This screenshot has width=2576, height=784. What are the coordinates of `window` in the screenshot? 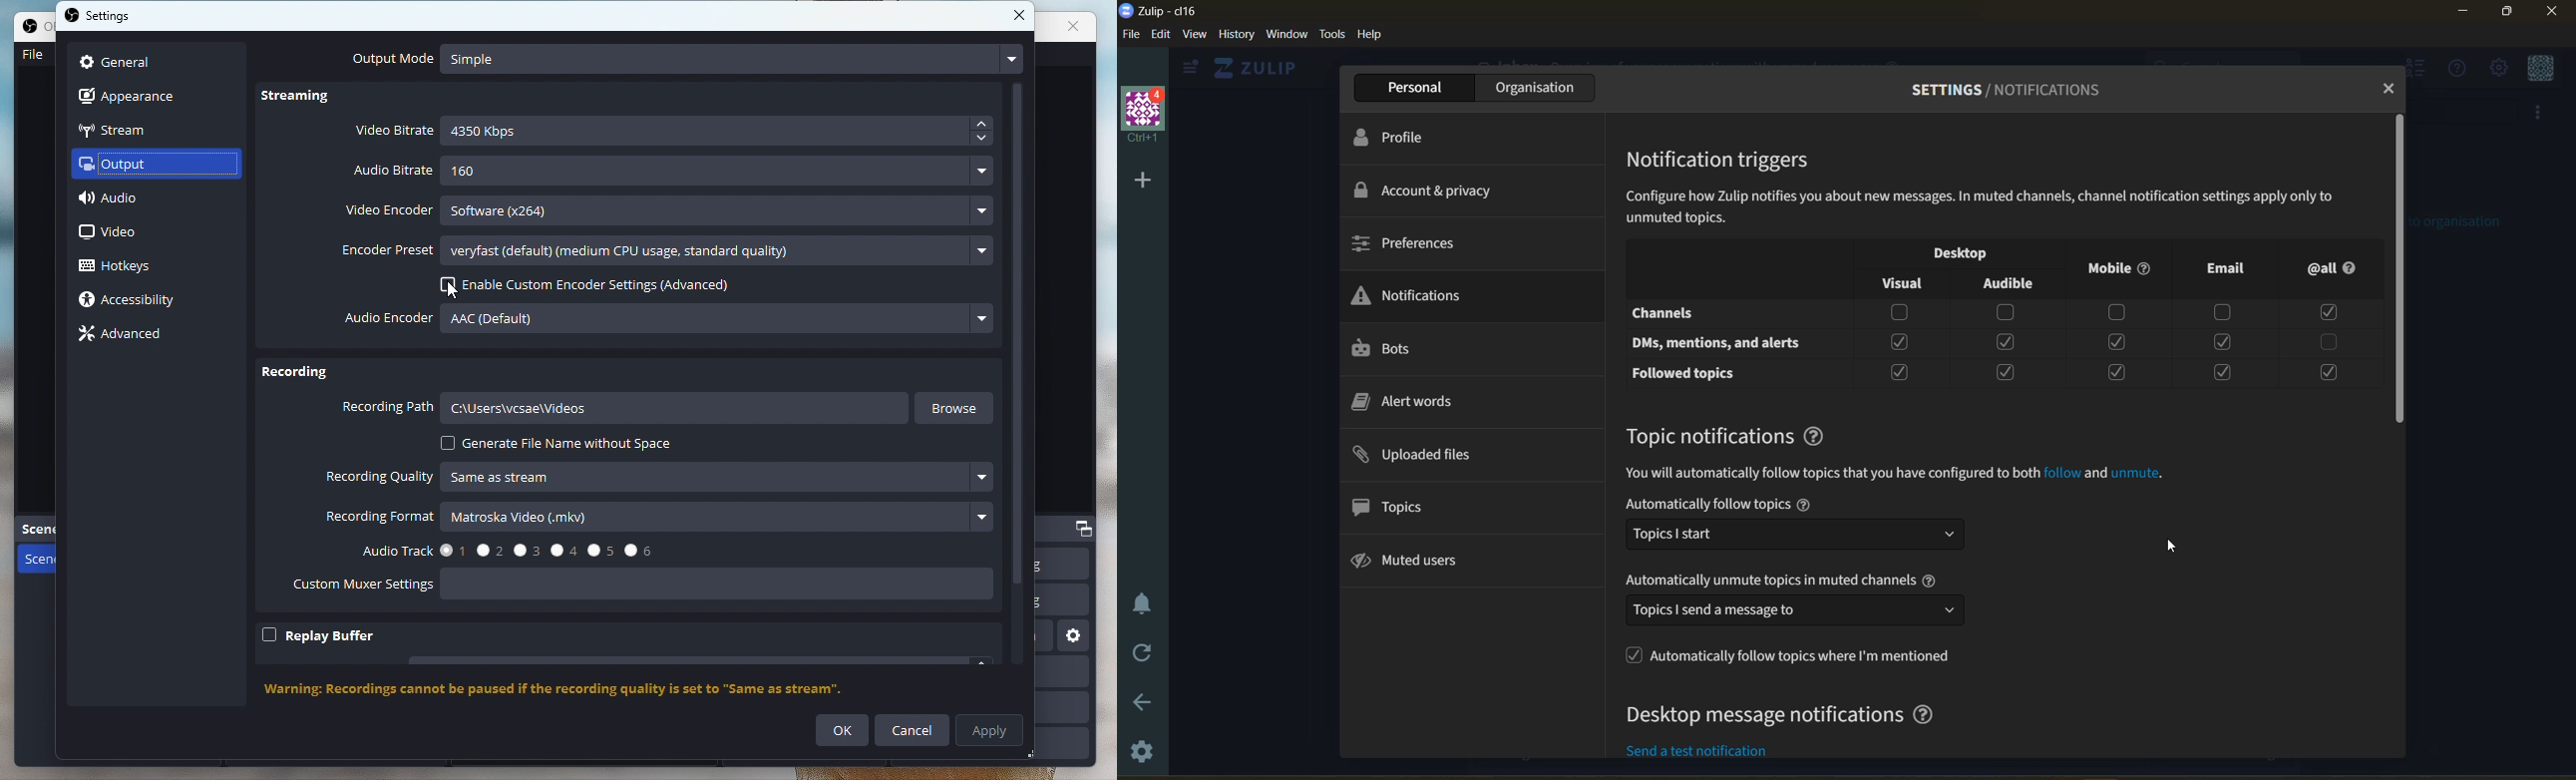 It's located at (1290, 35).